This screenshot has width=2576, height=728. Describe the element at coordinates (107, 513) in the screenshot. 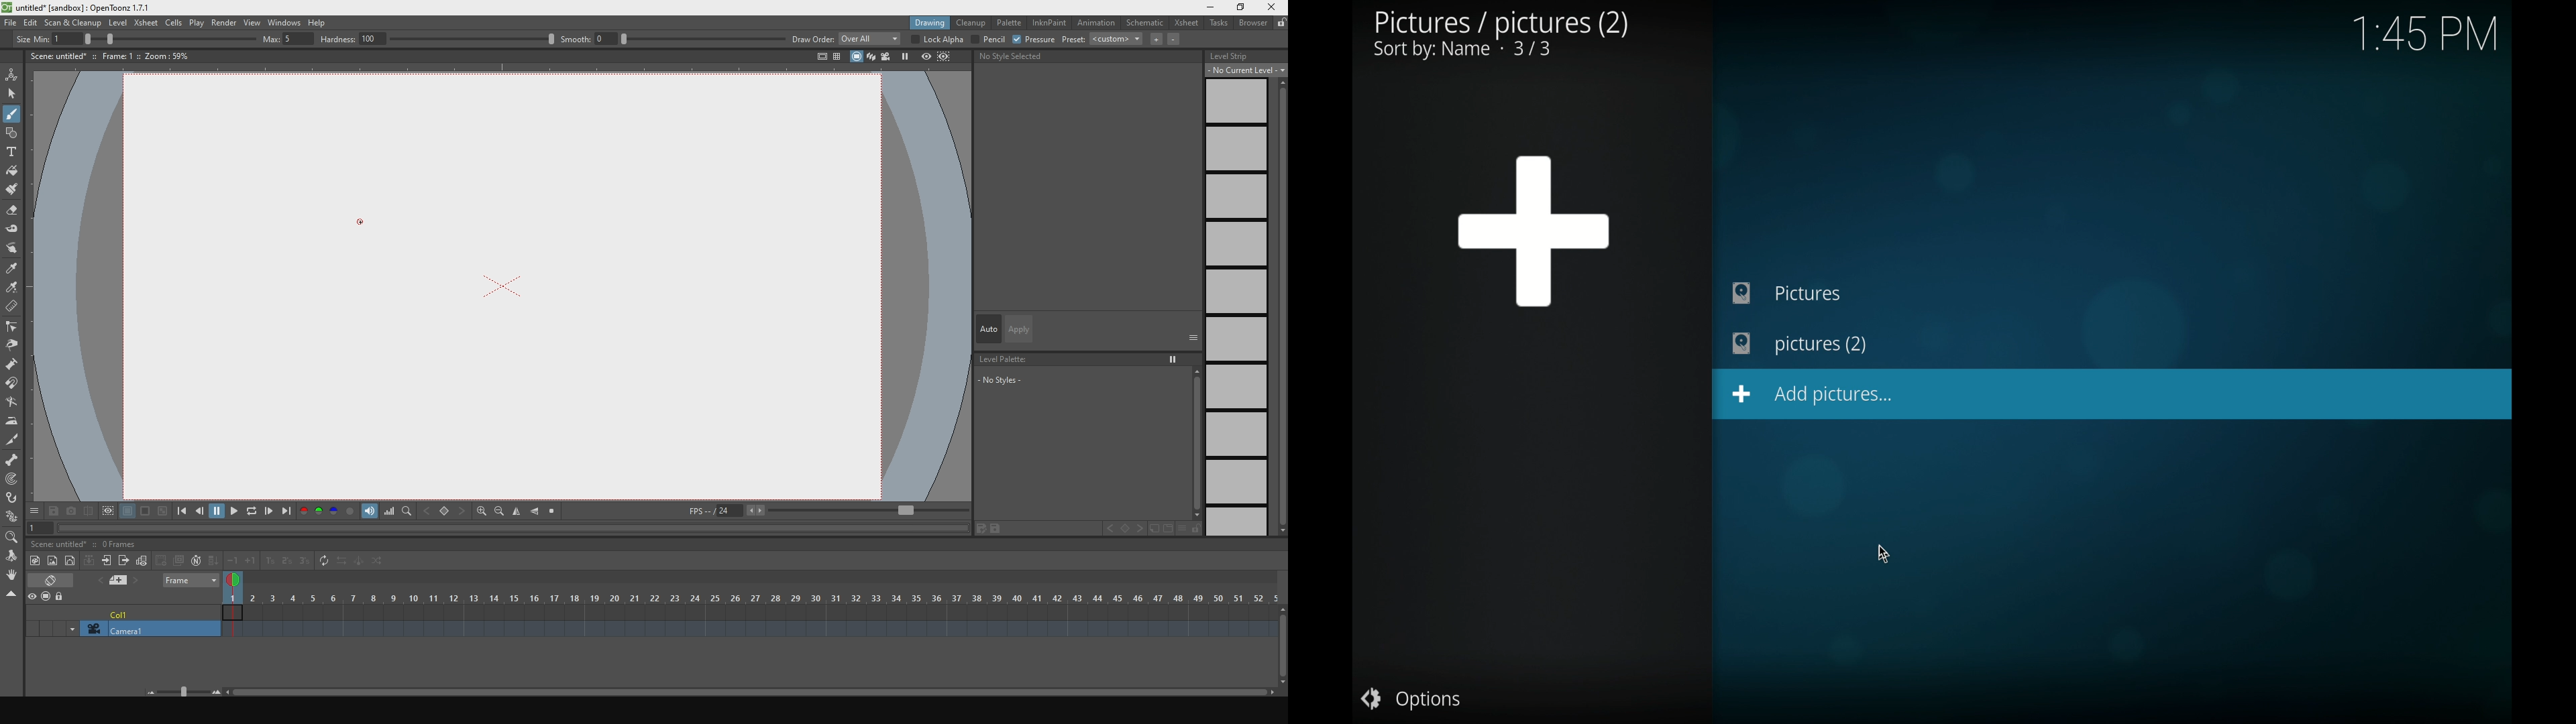

I see `define region` at that location.